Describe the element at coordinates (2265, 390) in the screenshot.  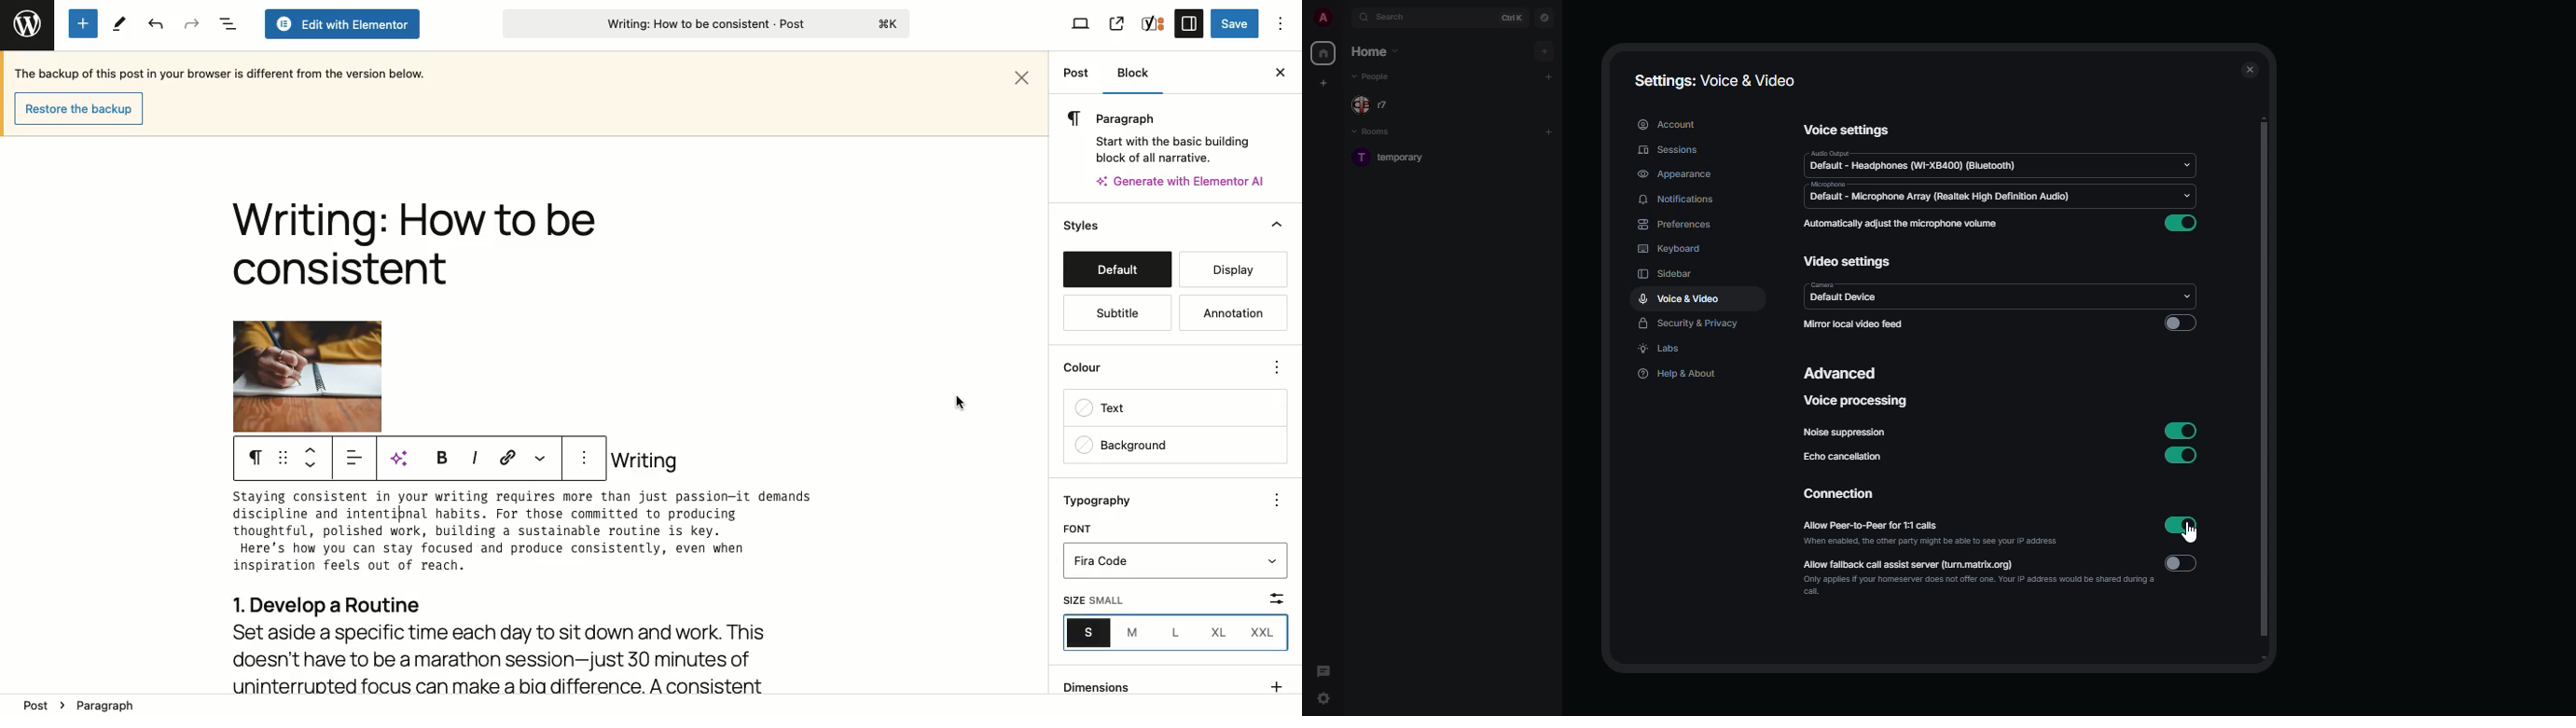
I see `scroll bar` at that location.